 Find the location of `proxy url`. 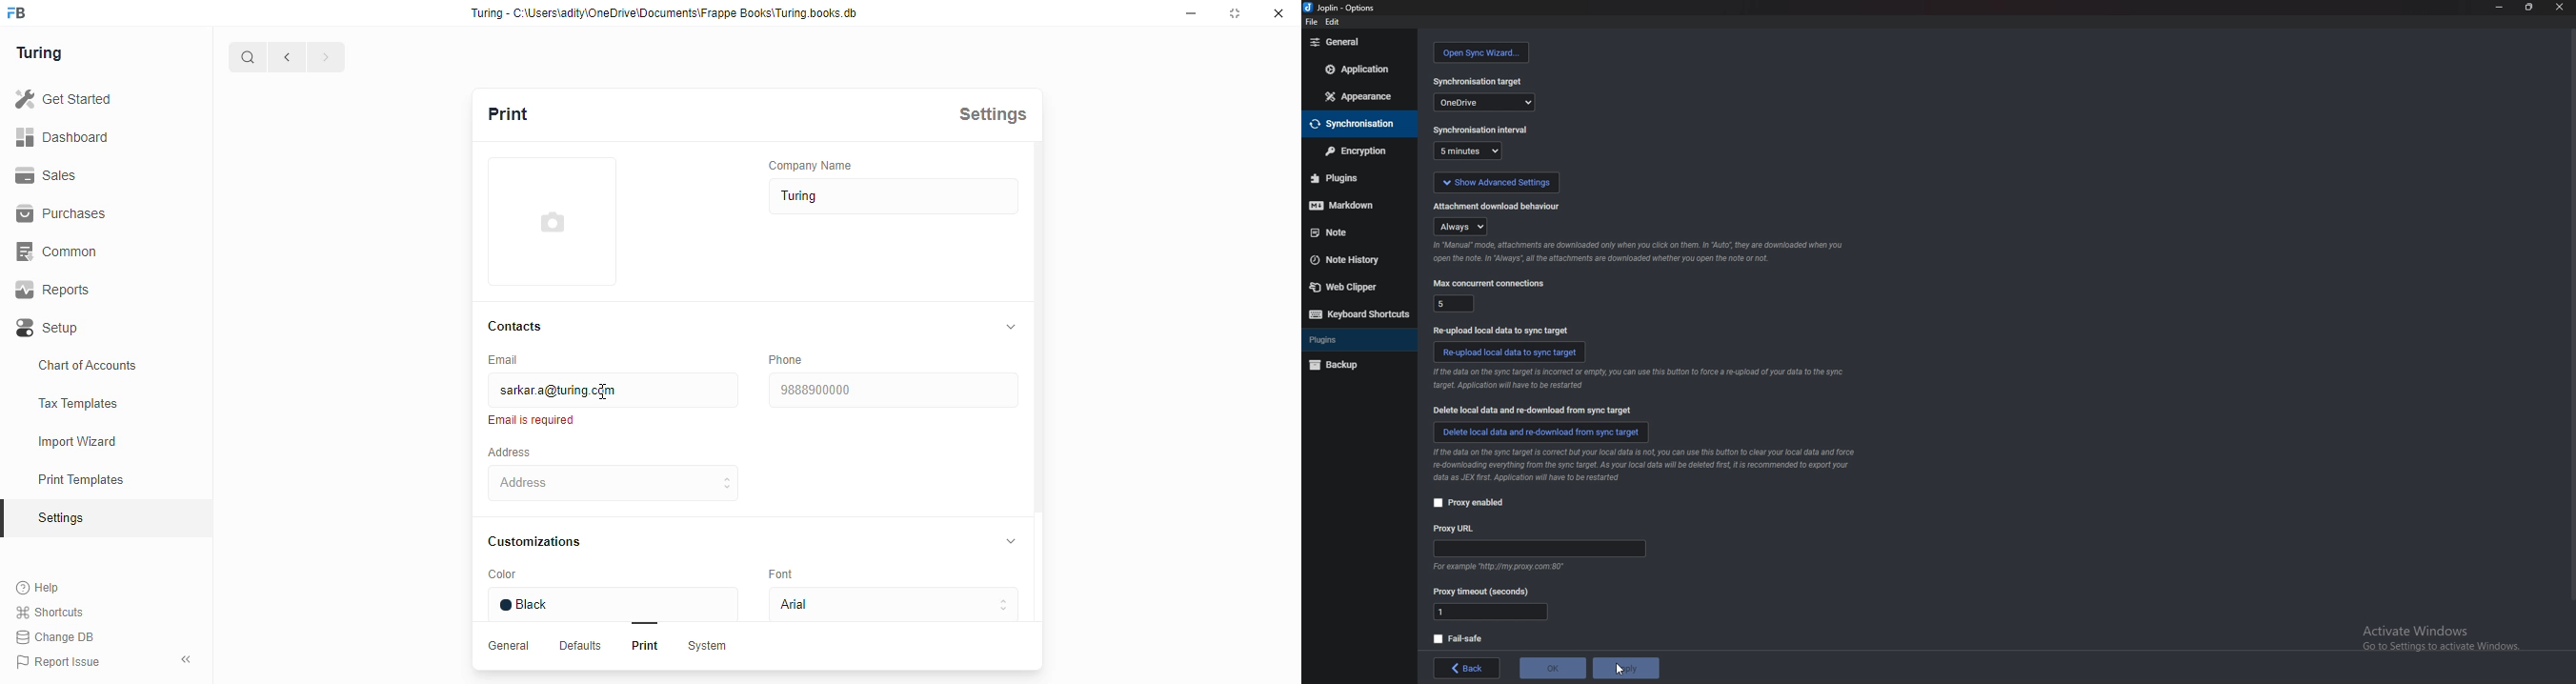

proxy url is located at coordinates (1539, 549).